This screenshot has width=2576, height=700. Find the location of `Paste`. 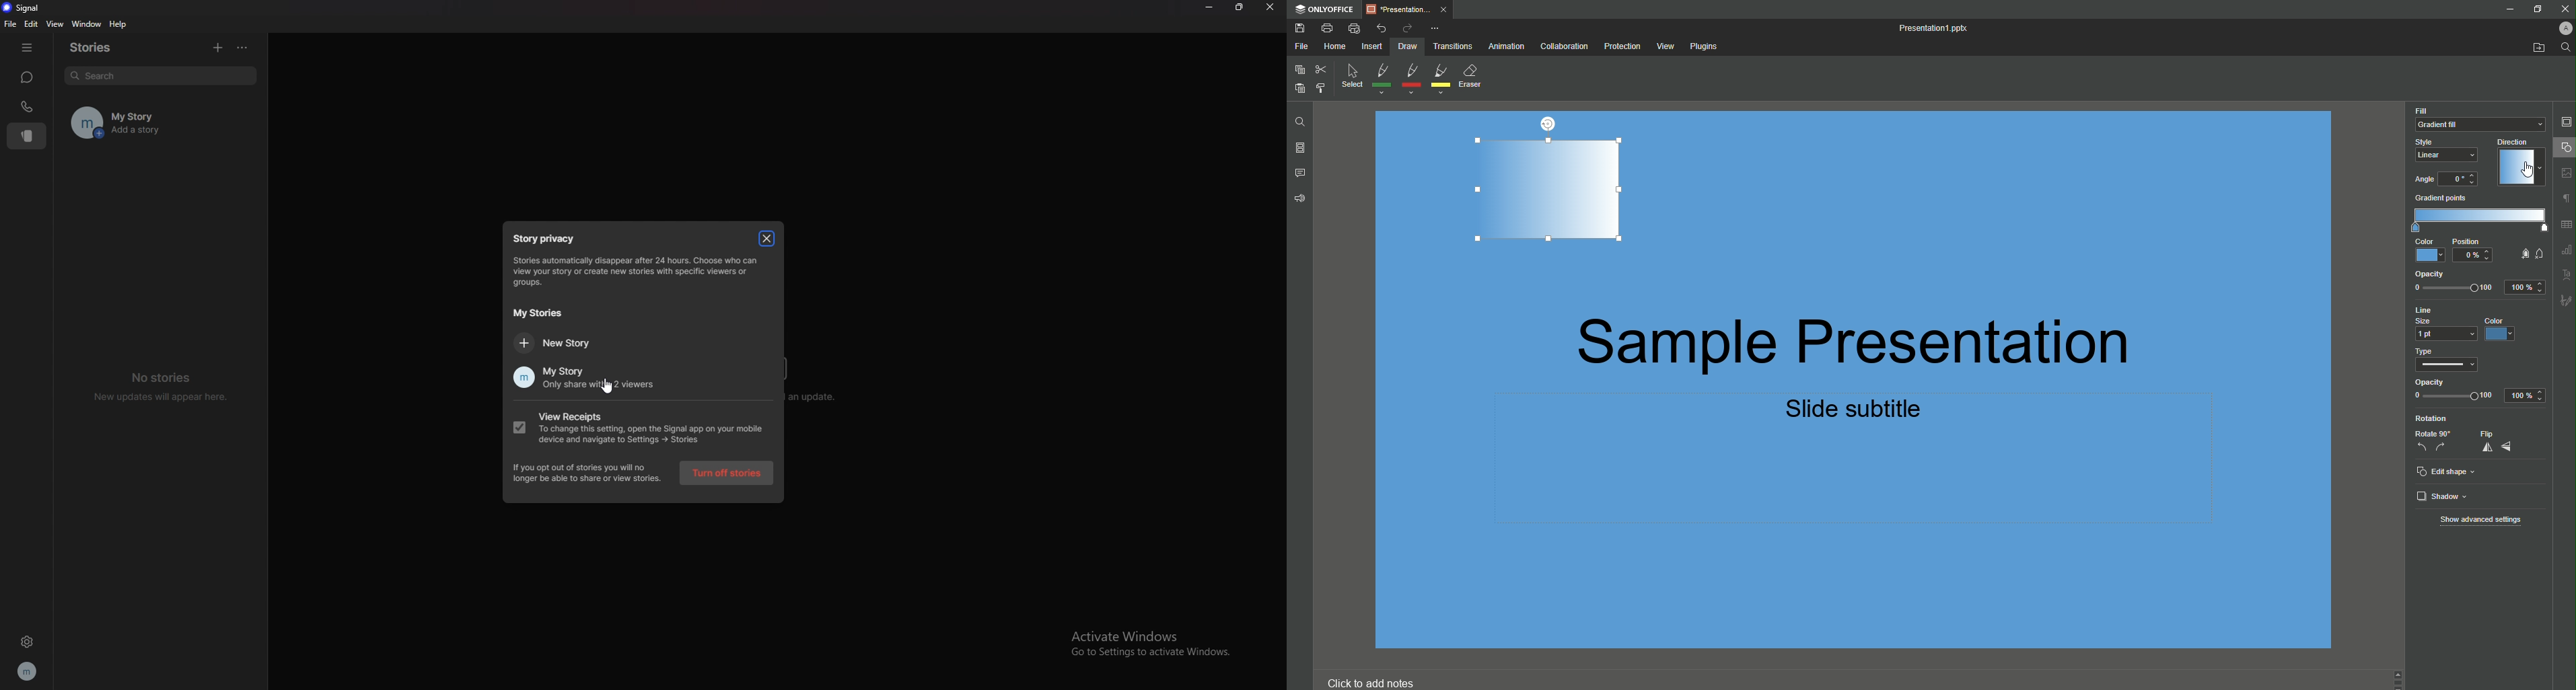

Paste is located at coordinates (1299, 88).